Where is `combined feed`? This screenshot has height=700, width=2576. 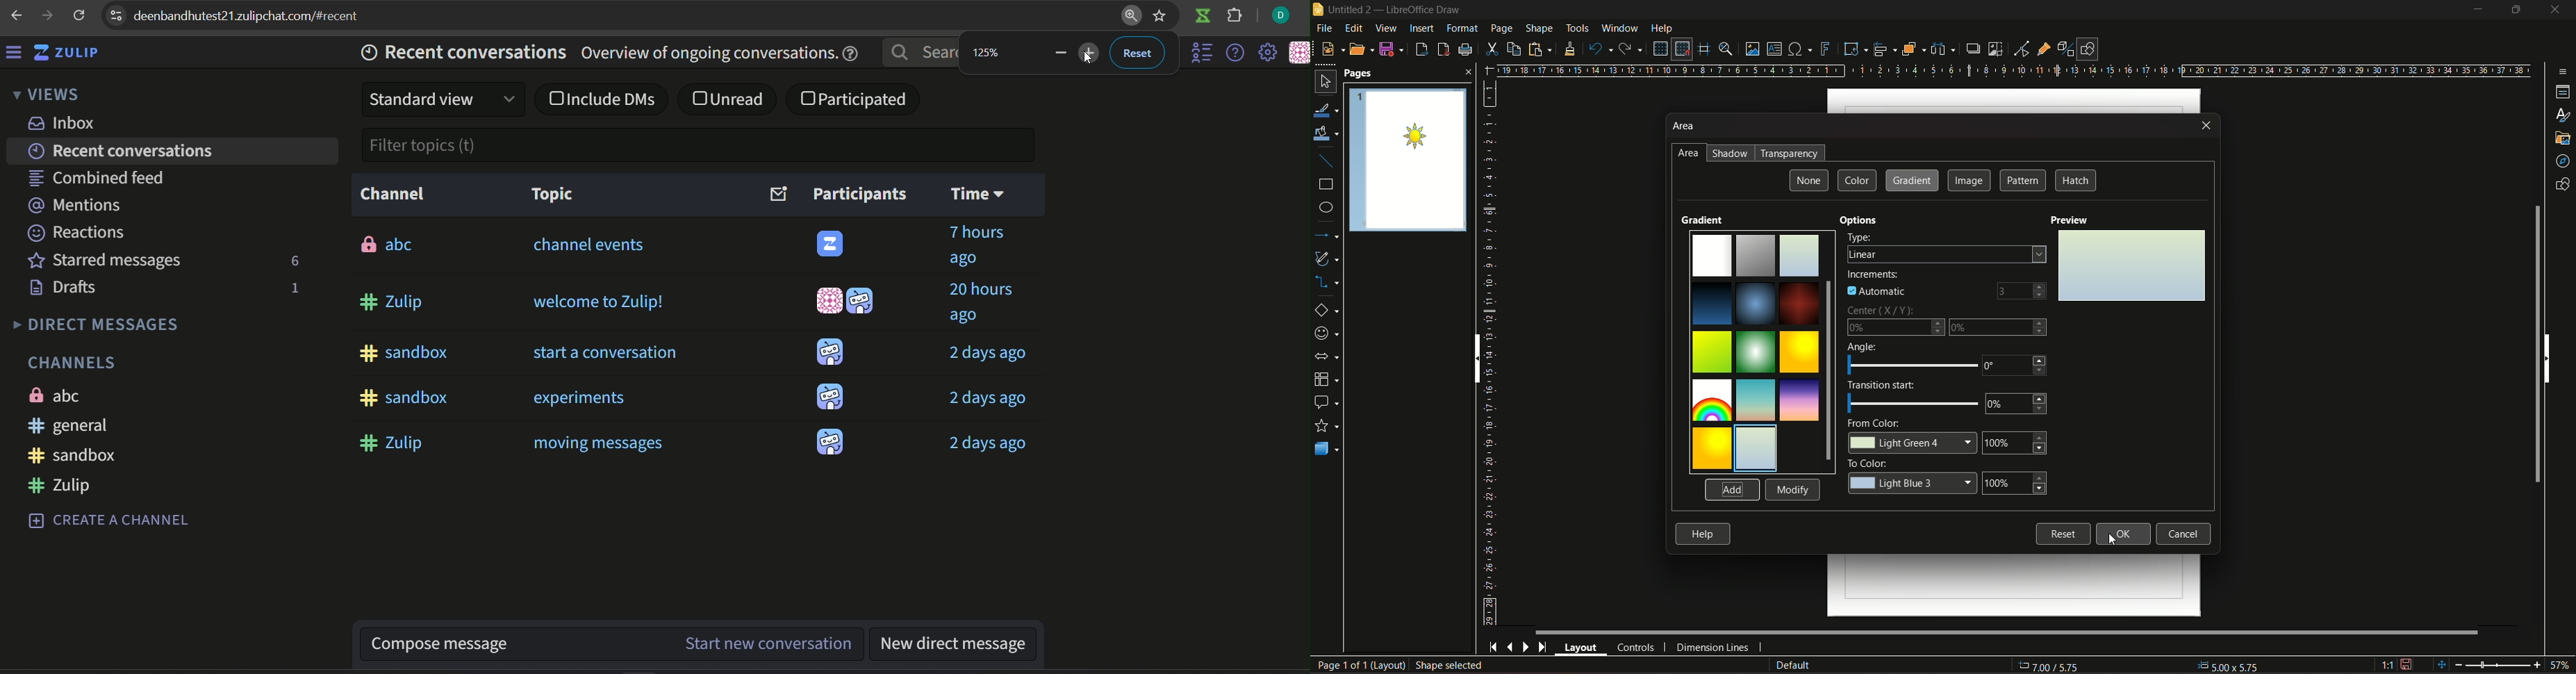
combined feed is located at coordinates (99, 176).